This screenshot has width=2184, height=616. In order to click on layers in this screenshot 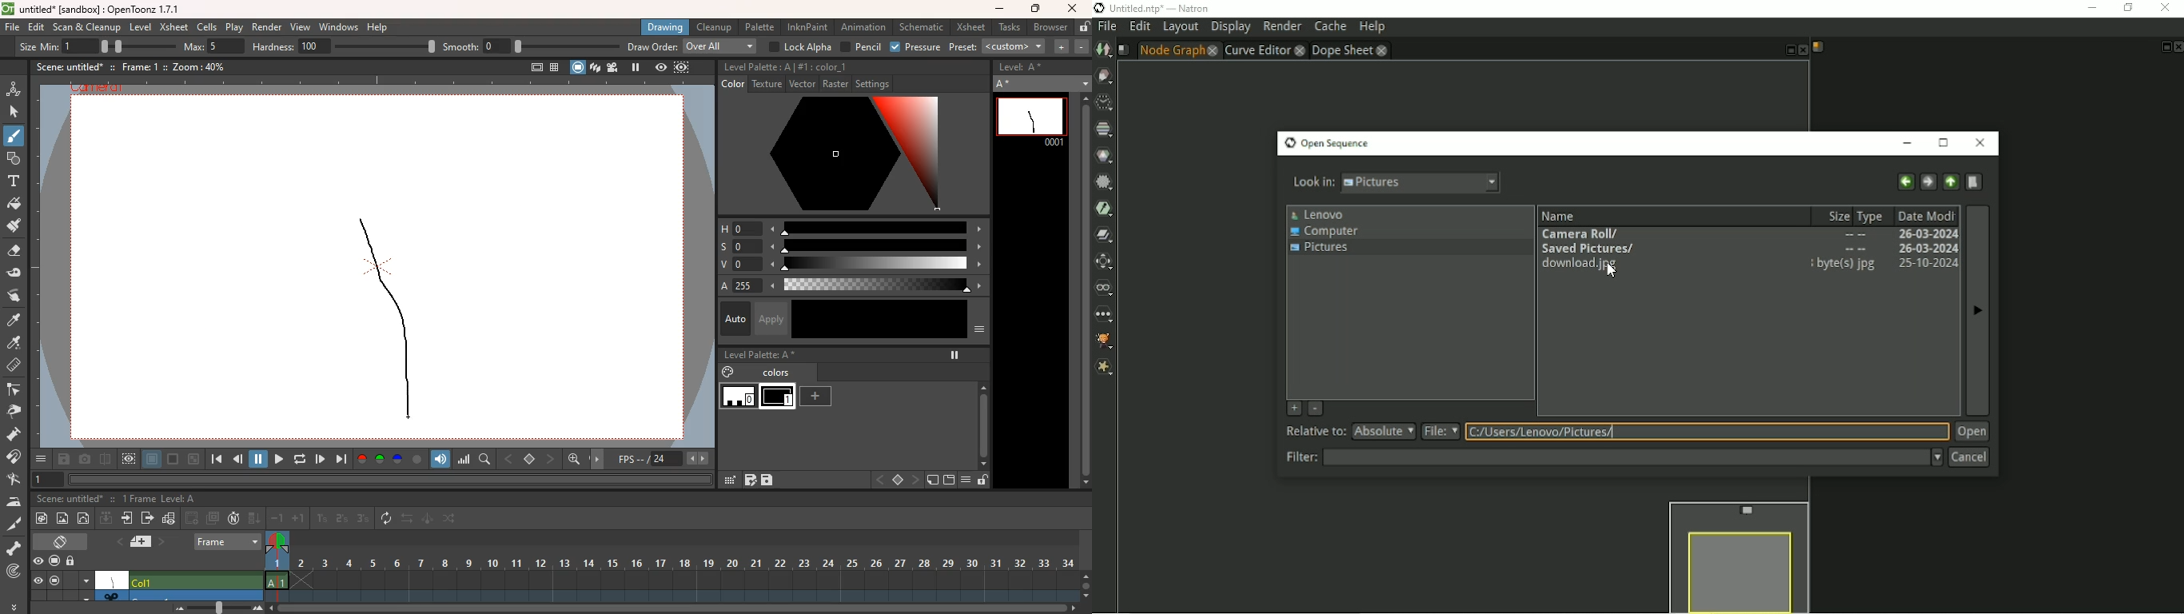, I will do `click(595, 69)`.